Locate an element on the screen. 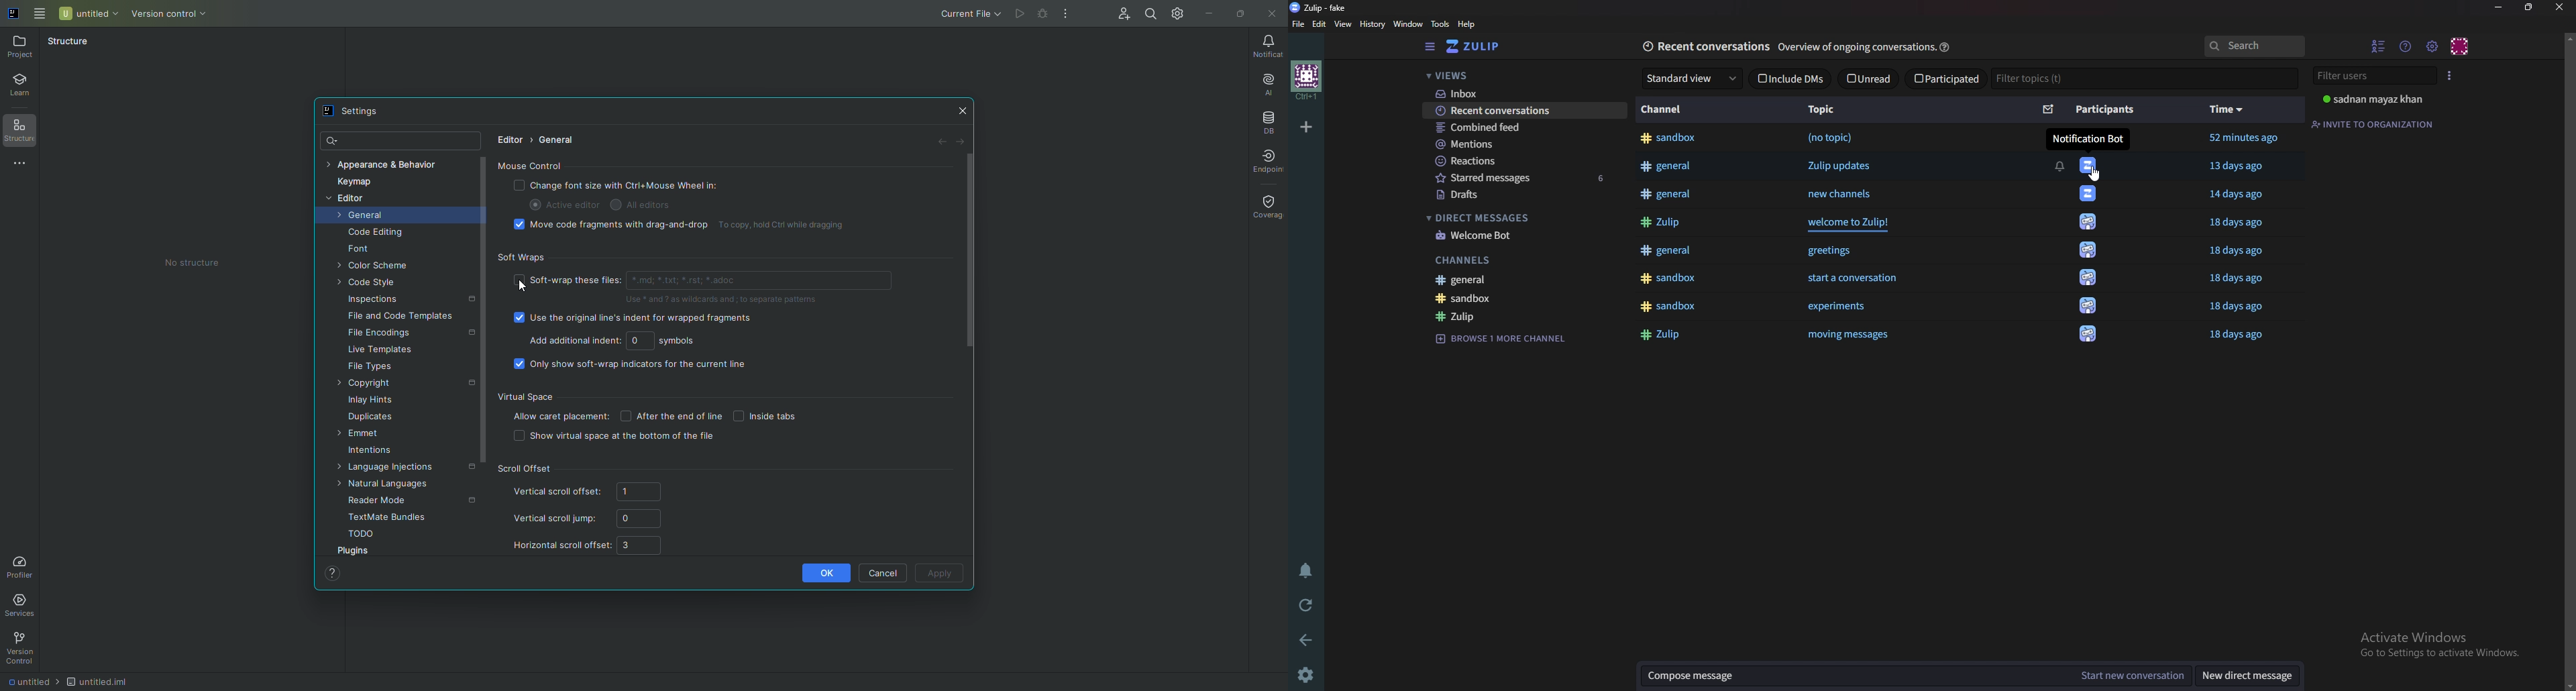 Image resolution: width=2576 pixels, height=700 pixels. Mentions is located at coordinates (1517, 144).